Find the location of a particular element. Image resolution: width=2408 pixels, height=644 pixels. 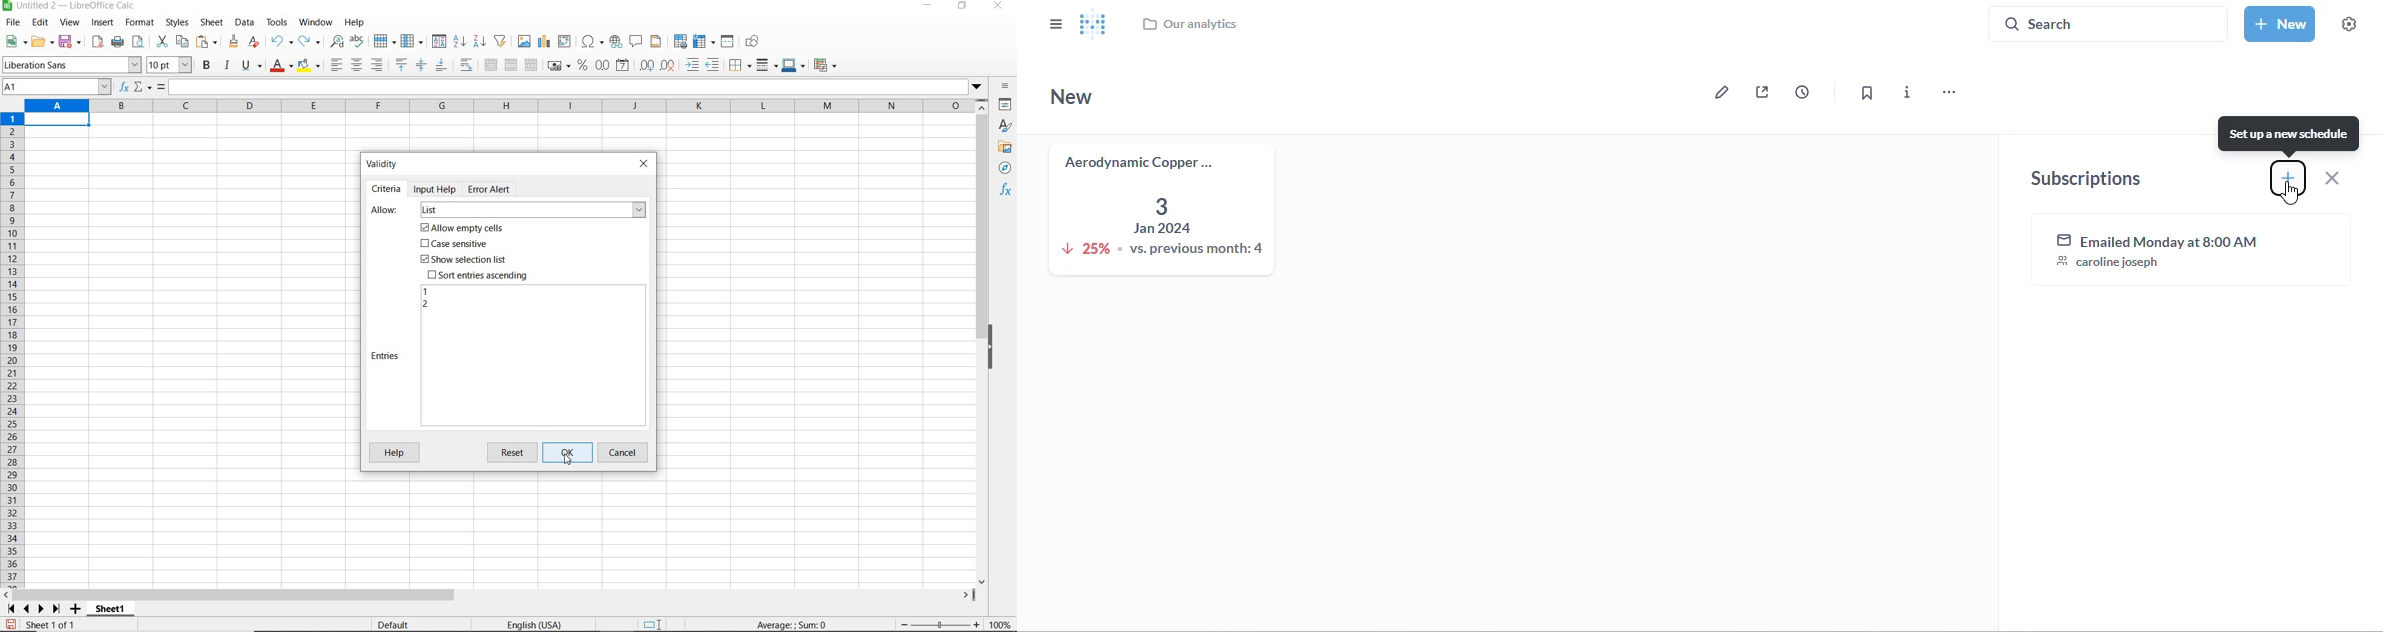

scrollbar is located at coordinates (489, 595).